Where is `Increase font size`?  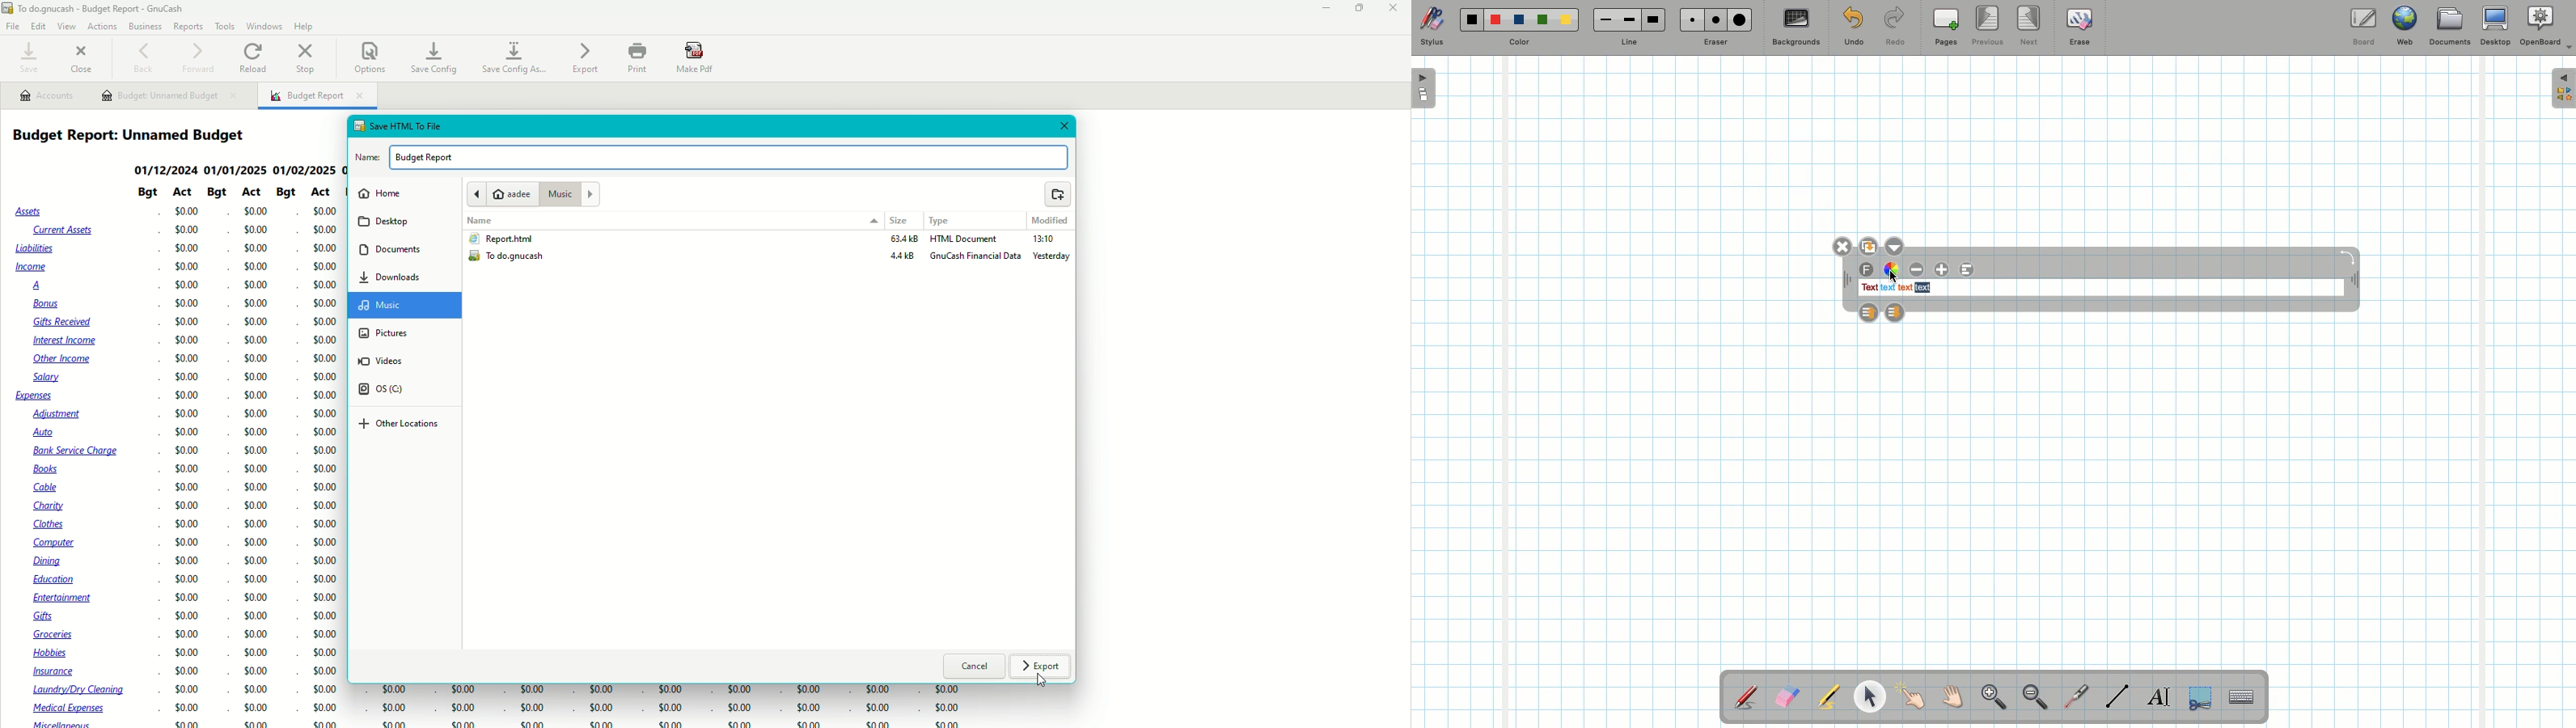
Increase font size is located at coordinates (1944, 269).